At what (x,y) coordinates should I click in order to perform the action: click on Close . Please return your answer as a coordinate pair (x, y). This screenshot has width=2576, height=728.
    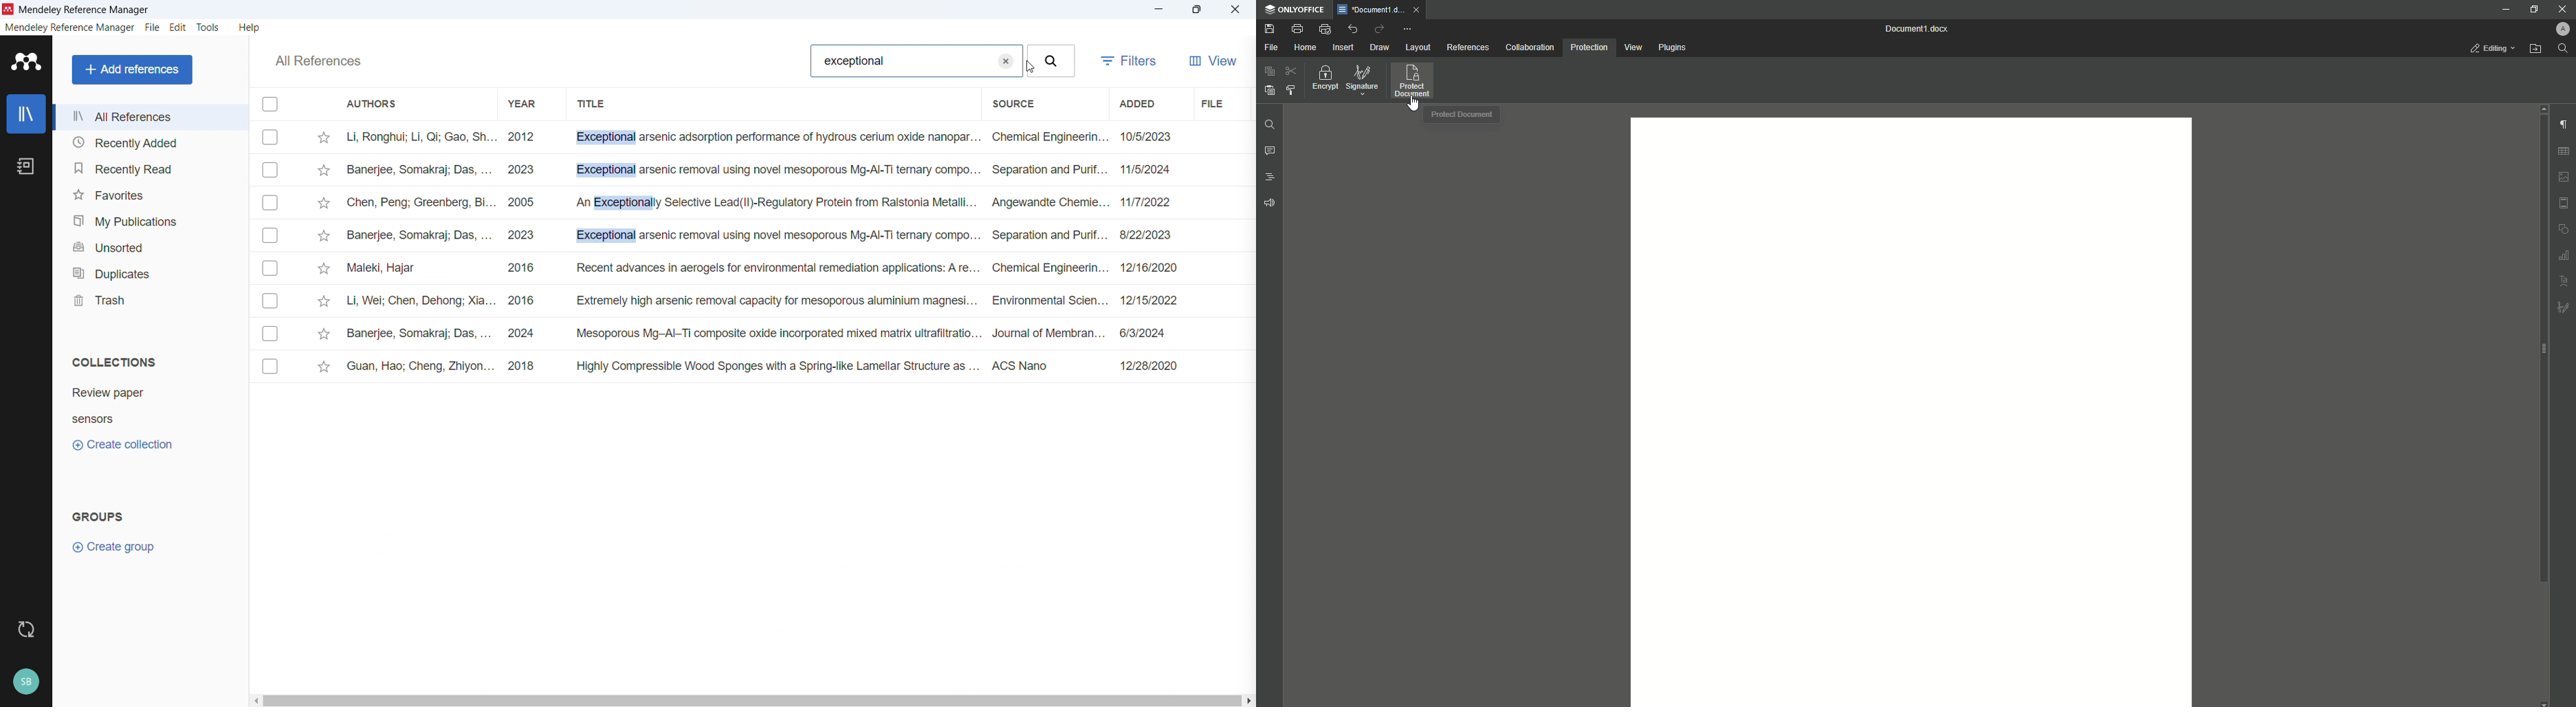
    Looking at the image, I should click on (1235, 10).